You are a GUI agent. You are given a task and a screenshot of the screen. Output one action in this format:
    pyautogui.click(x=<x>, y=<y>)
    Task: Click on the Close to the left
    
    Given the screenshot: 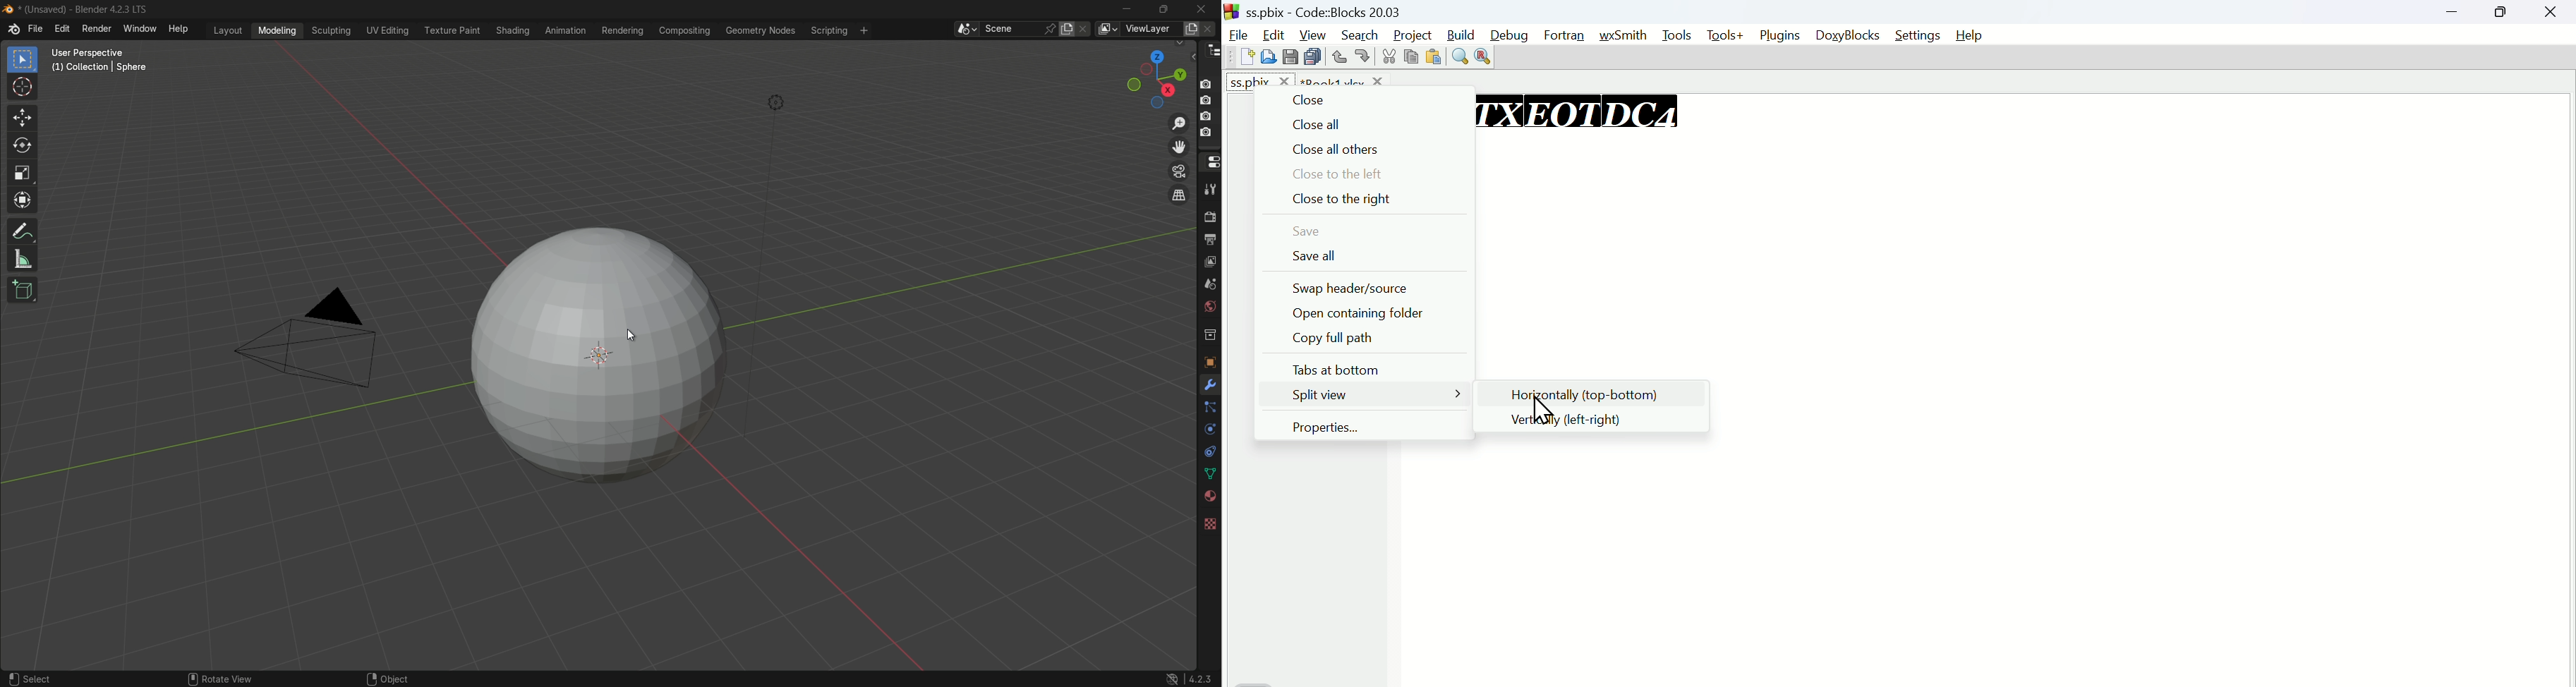 What is the action you would take?
    pyautogui.click(x=1363, y=174)
    